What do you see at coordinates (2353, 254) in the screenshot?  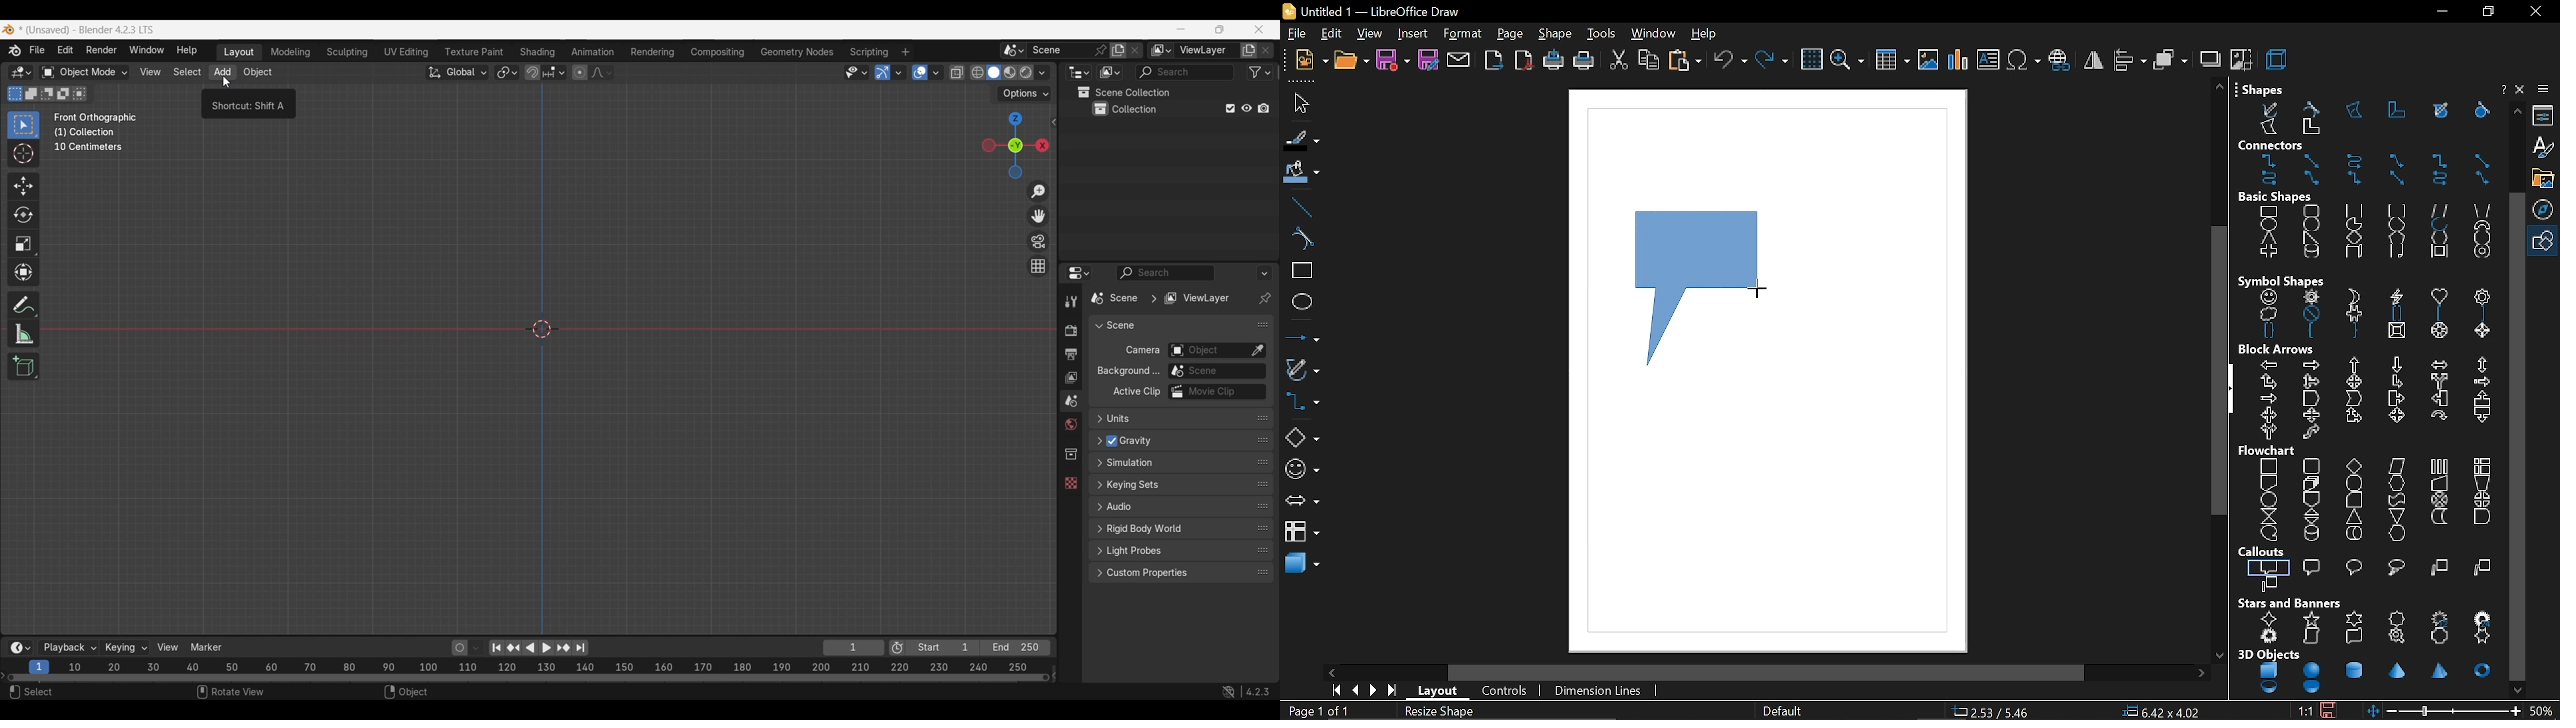 I see `cuboid` at bounding box center [2353, 254].